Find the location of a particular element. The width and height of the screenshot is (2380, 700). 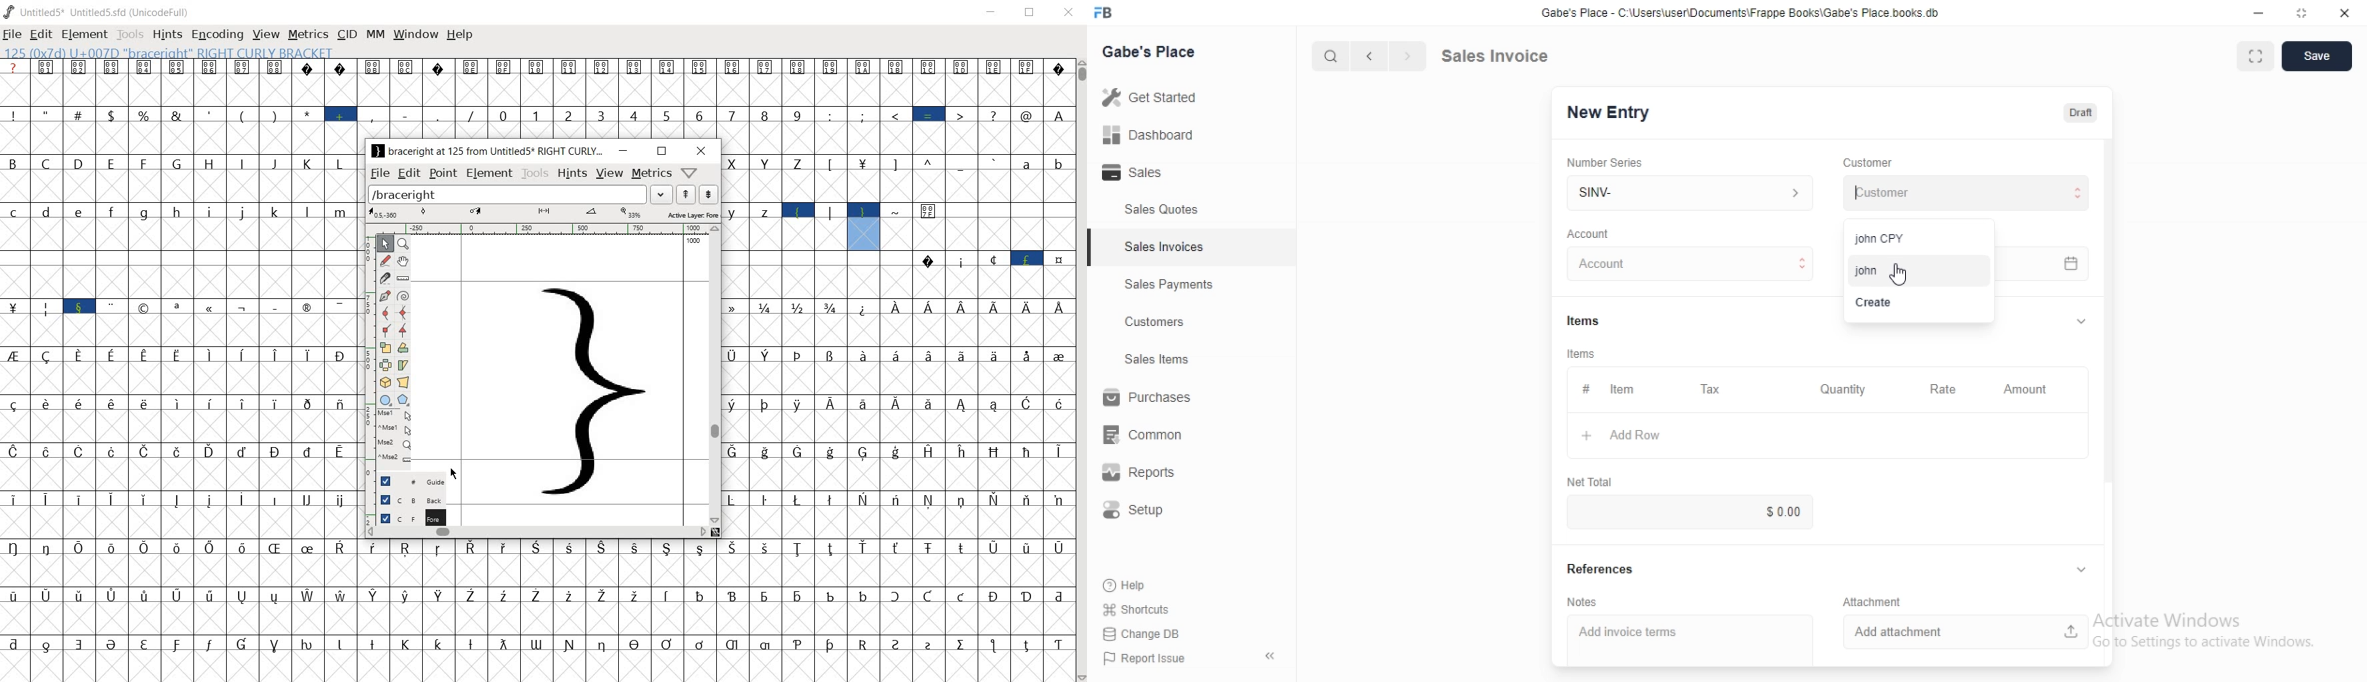

close is located at coordinates (2344, 14).